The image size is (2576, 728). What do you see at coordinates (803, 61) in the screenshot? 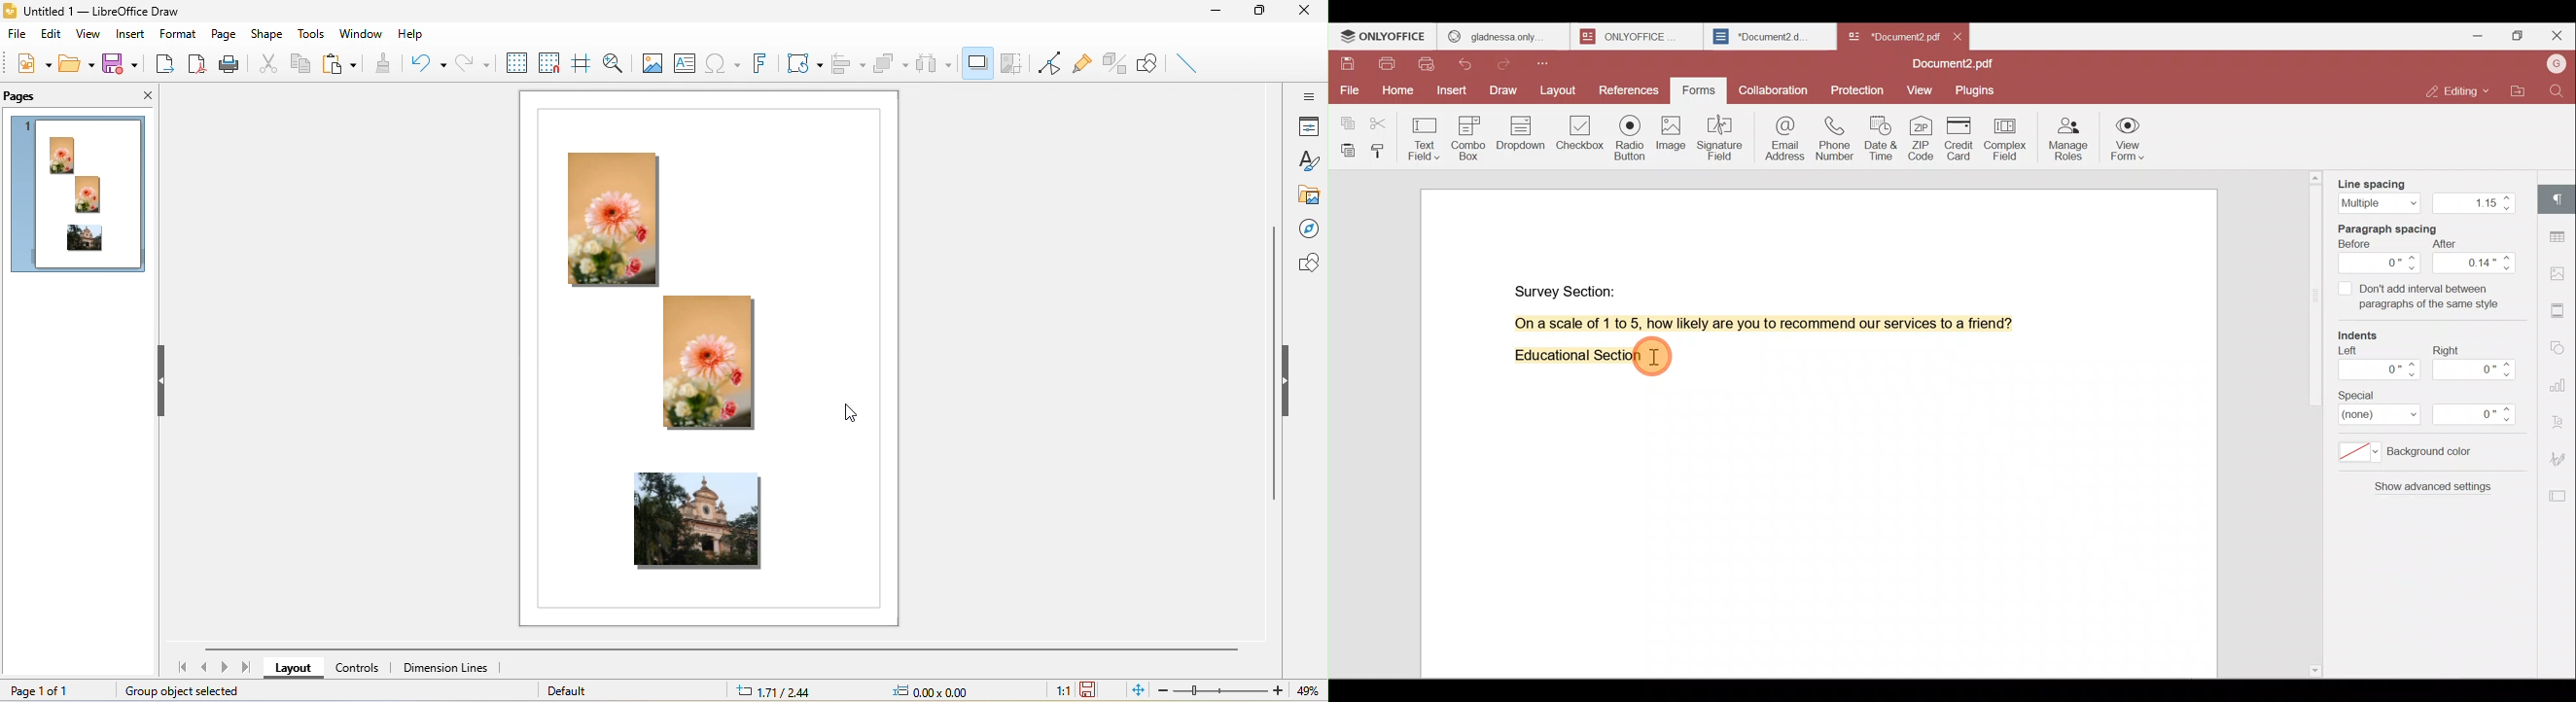
I see `transformation` at bounding box center [803, 61].